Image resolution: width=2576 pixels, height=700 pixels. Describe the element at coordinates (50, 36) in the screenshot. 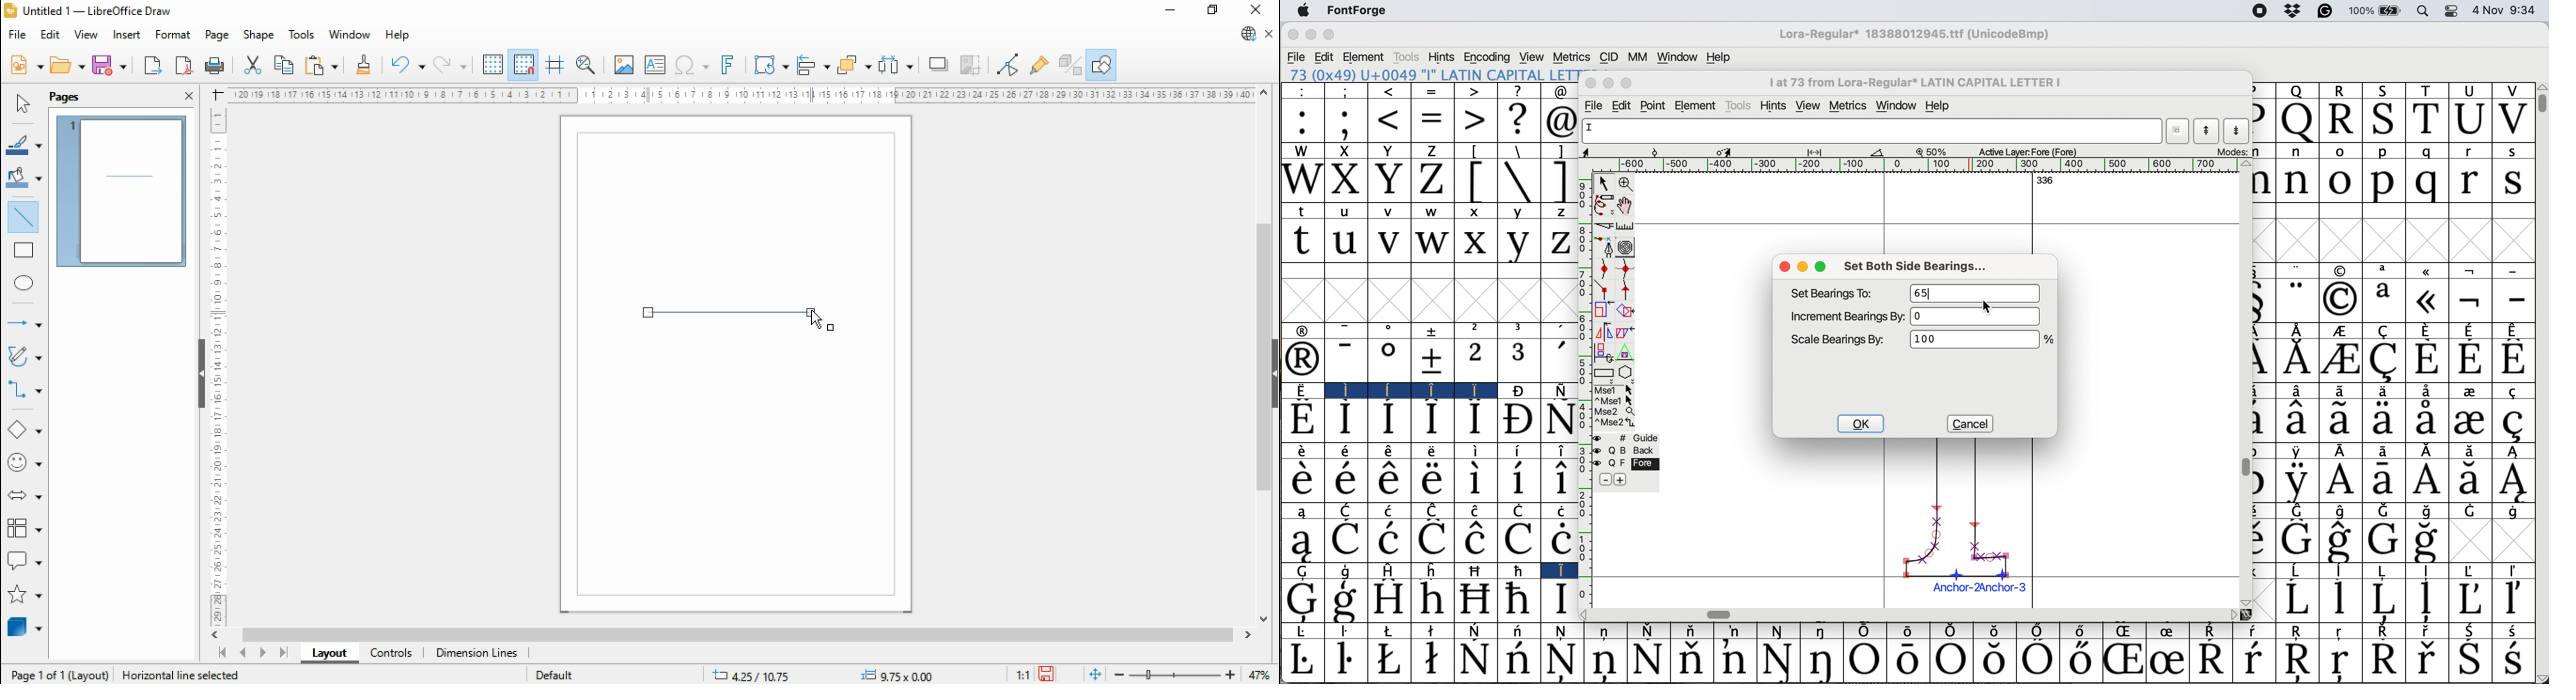

I see `edit` at that location.